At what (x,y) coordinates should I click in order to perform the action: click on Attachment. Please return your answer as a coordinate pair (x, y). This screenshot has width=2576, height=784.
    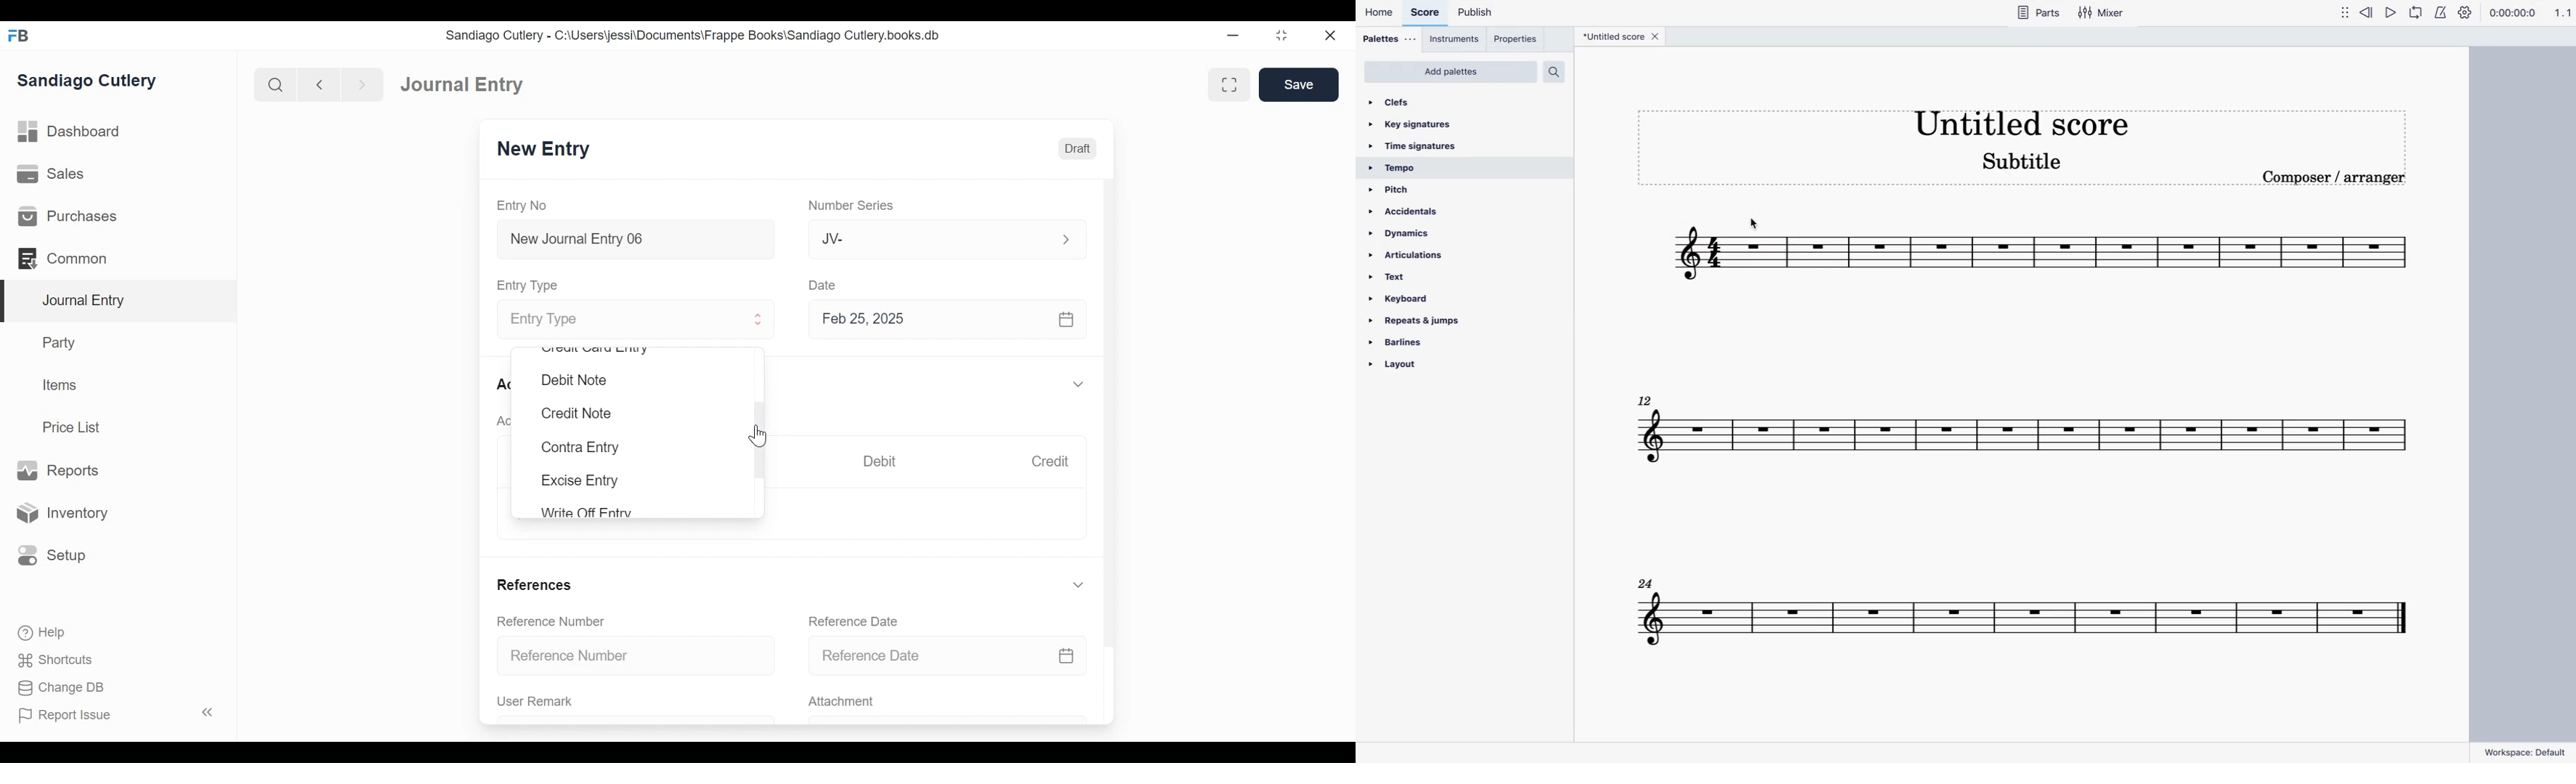
    Looking at the image, I should click on (840, 702).